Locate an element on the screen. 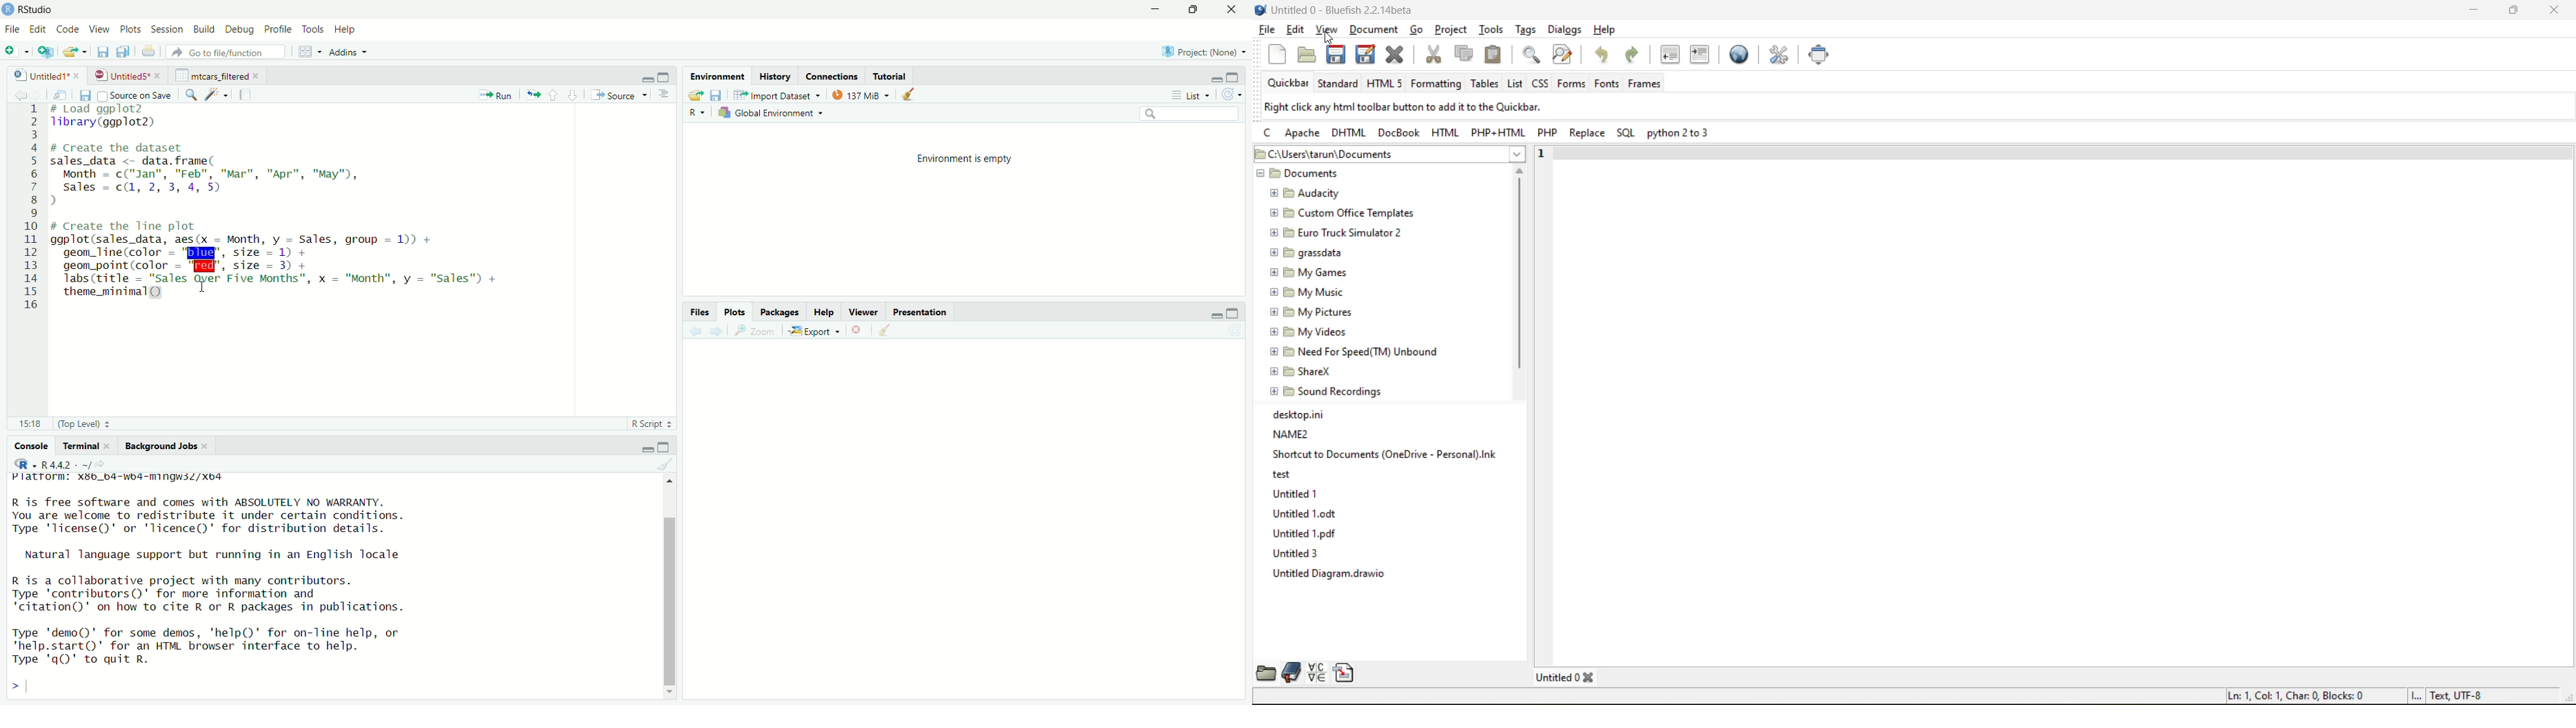 This screenshot has width=2576, height=728. Shortcut to Documents (OneDrive - Personal).Ink is located at coordinates (1389, 455).